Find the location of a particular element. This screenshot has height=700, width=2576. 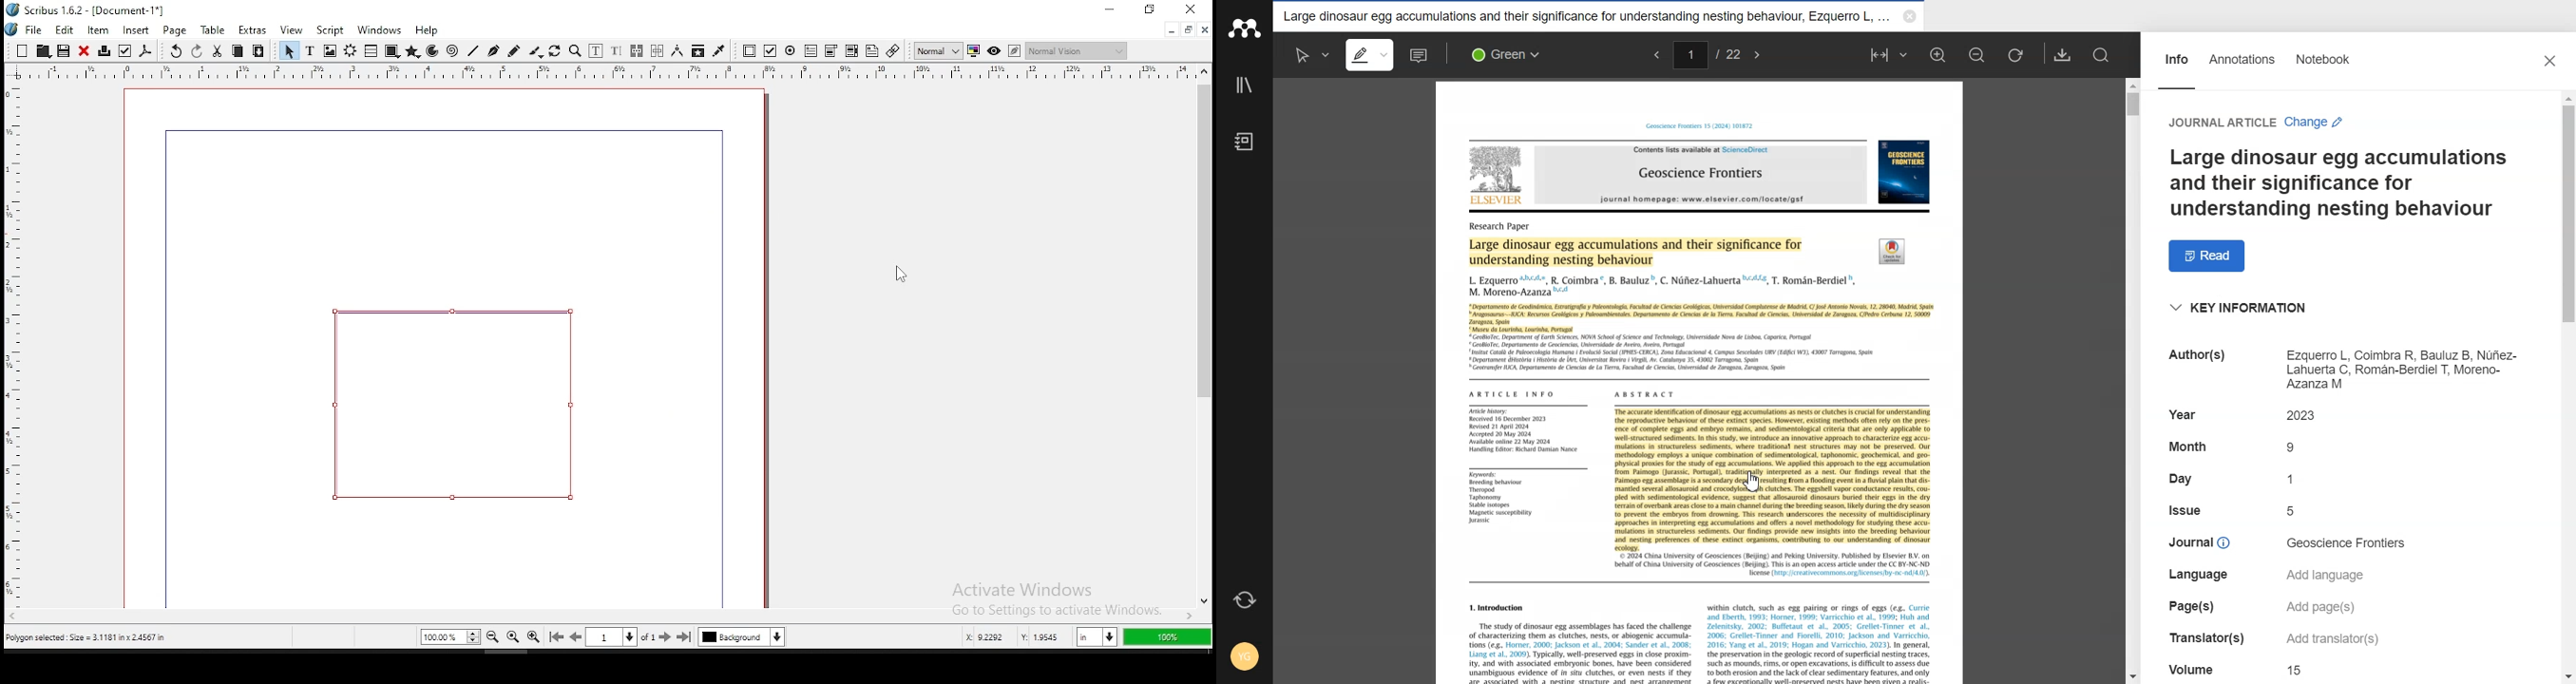

open is located at coordinates (42, 50).